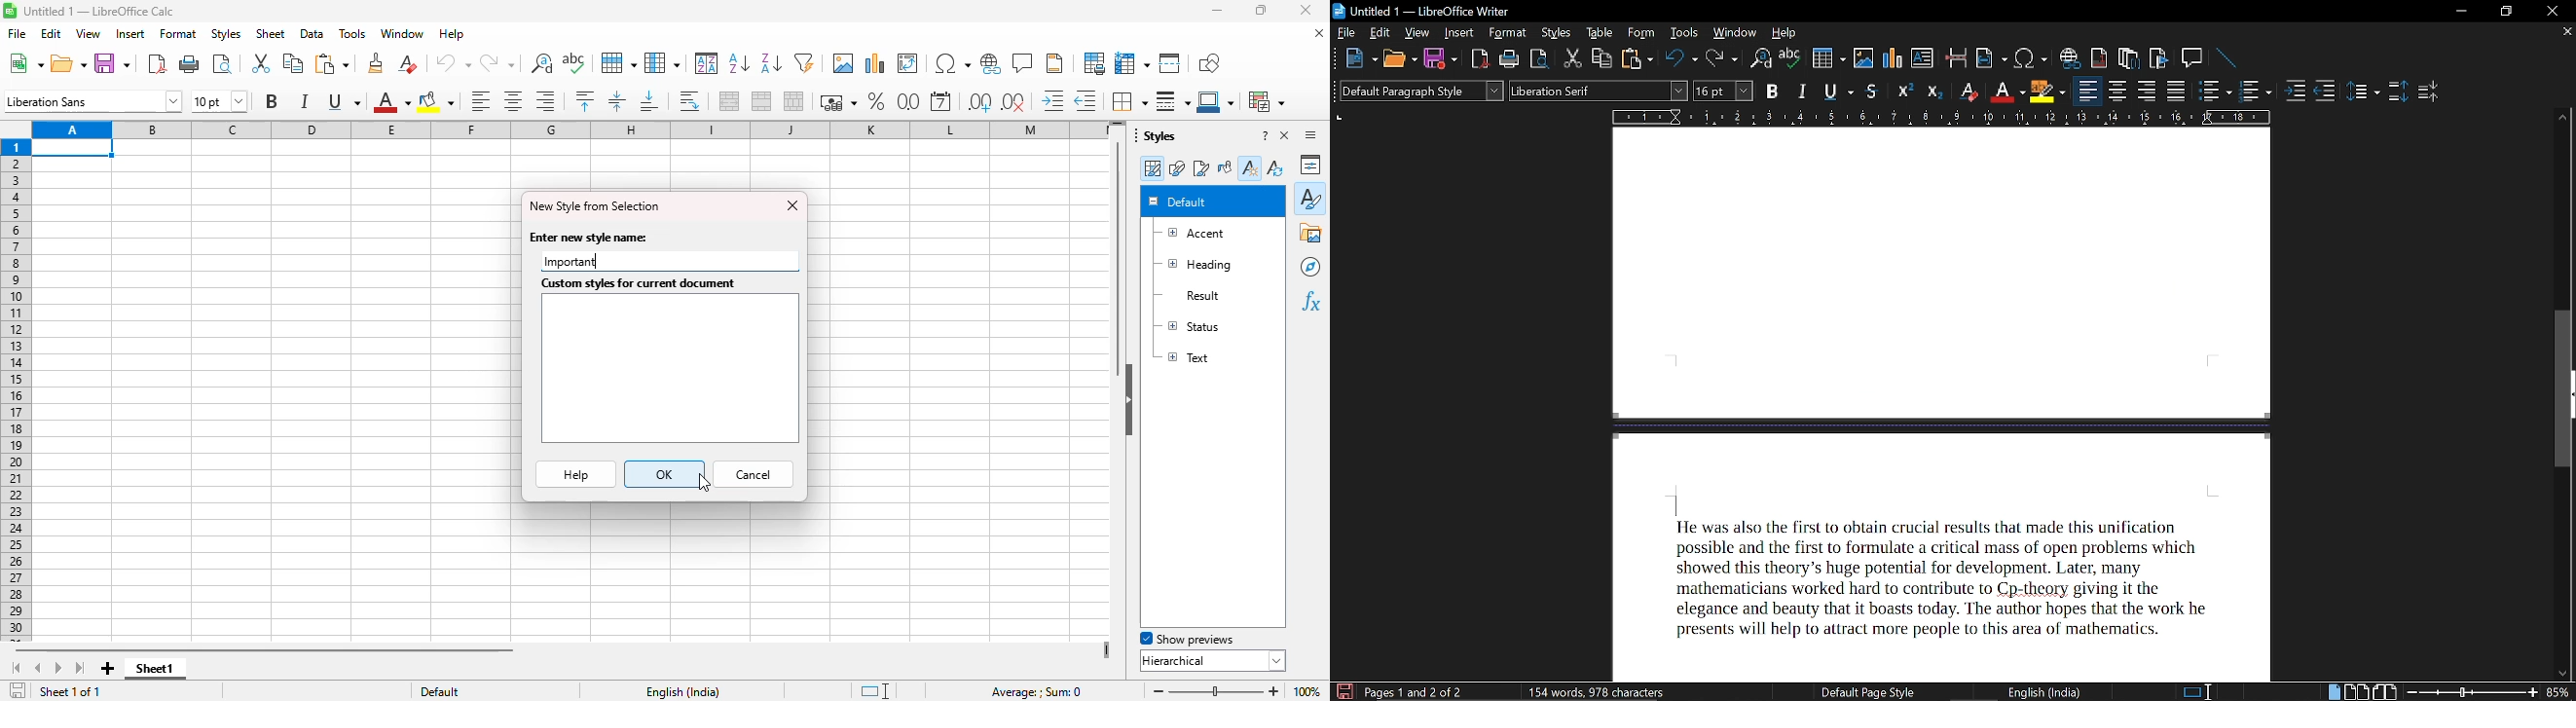 The image size is (2576, 728). Describe the element at coordinates (2387, 692) in the screenshot. I see `Book view` at that location.